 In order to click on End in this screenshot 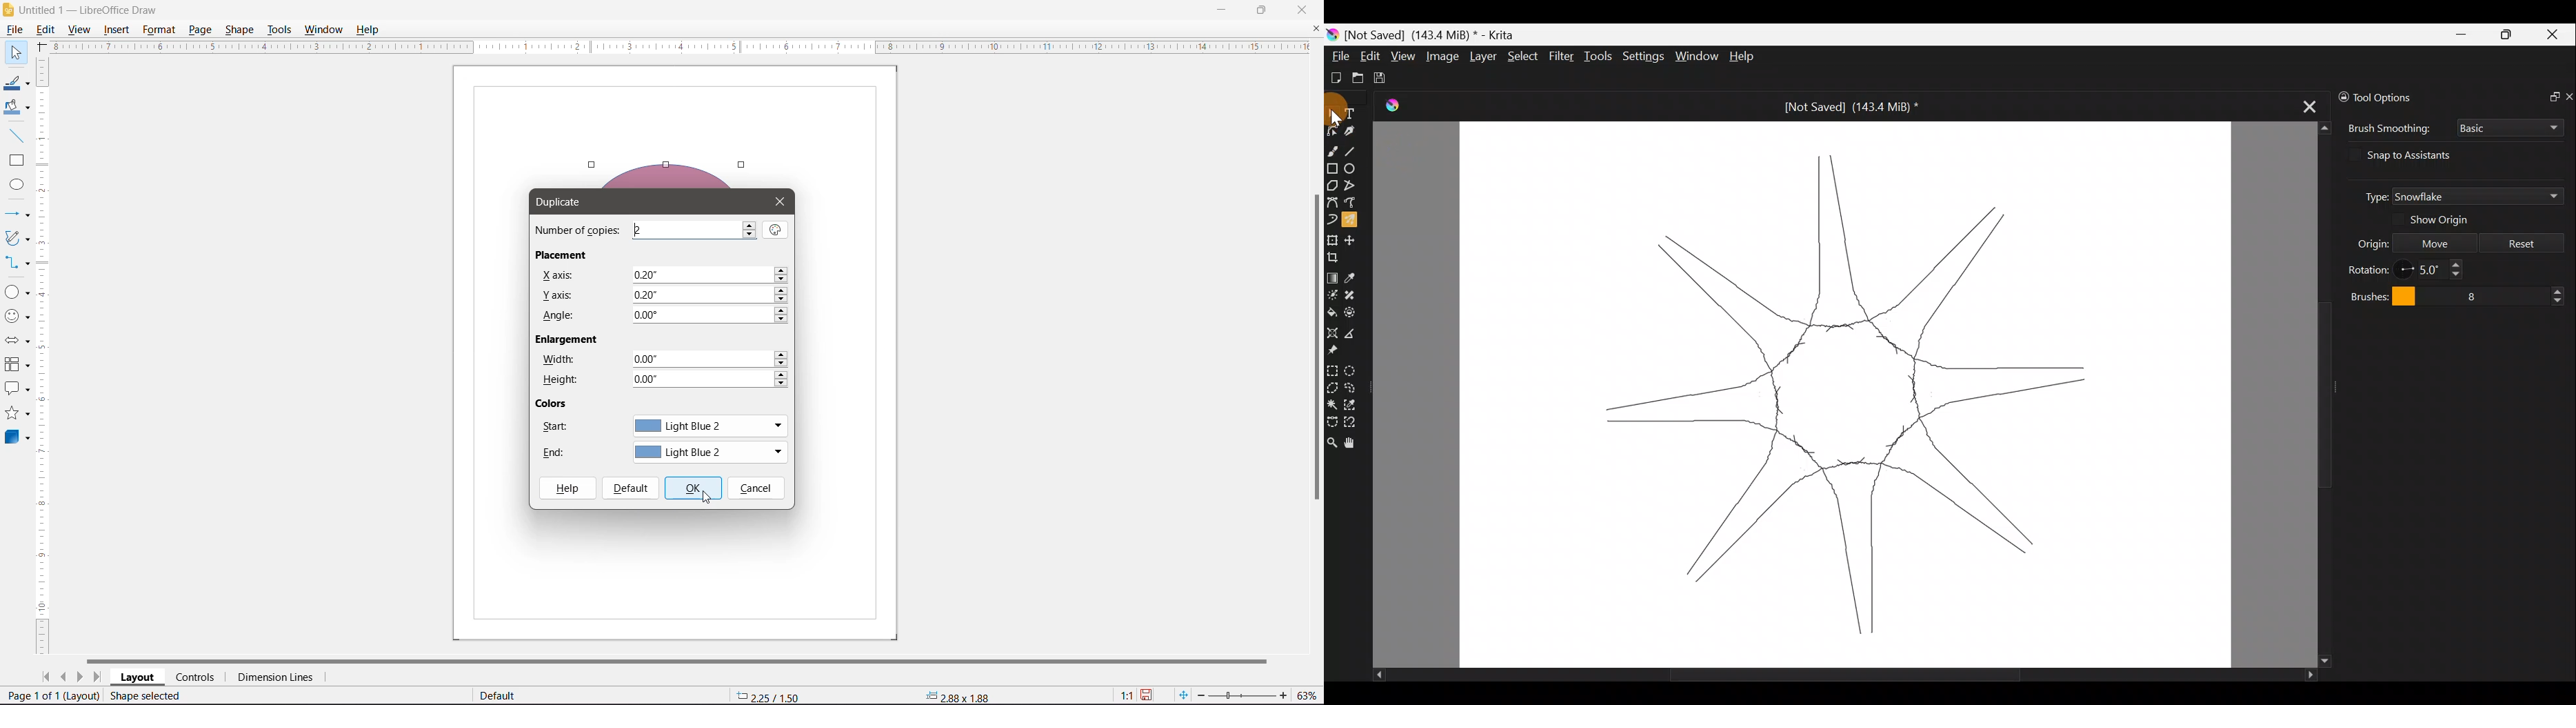, I will do `click(556, 455)`.